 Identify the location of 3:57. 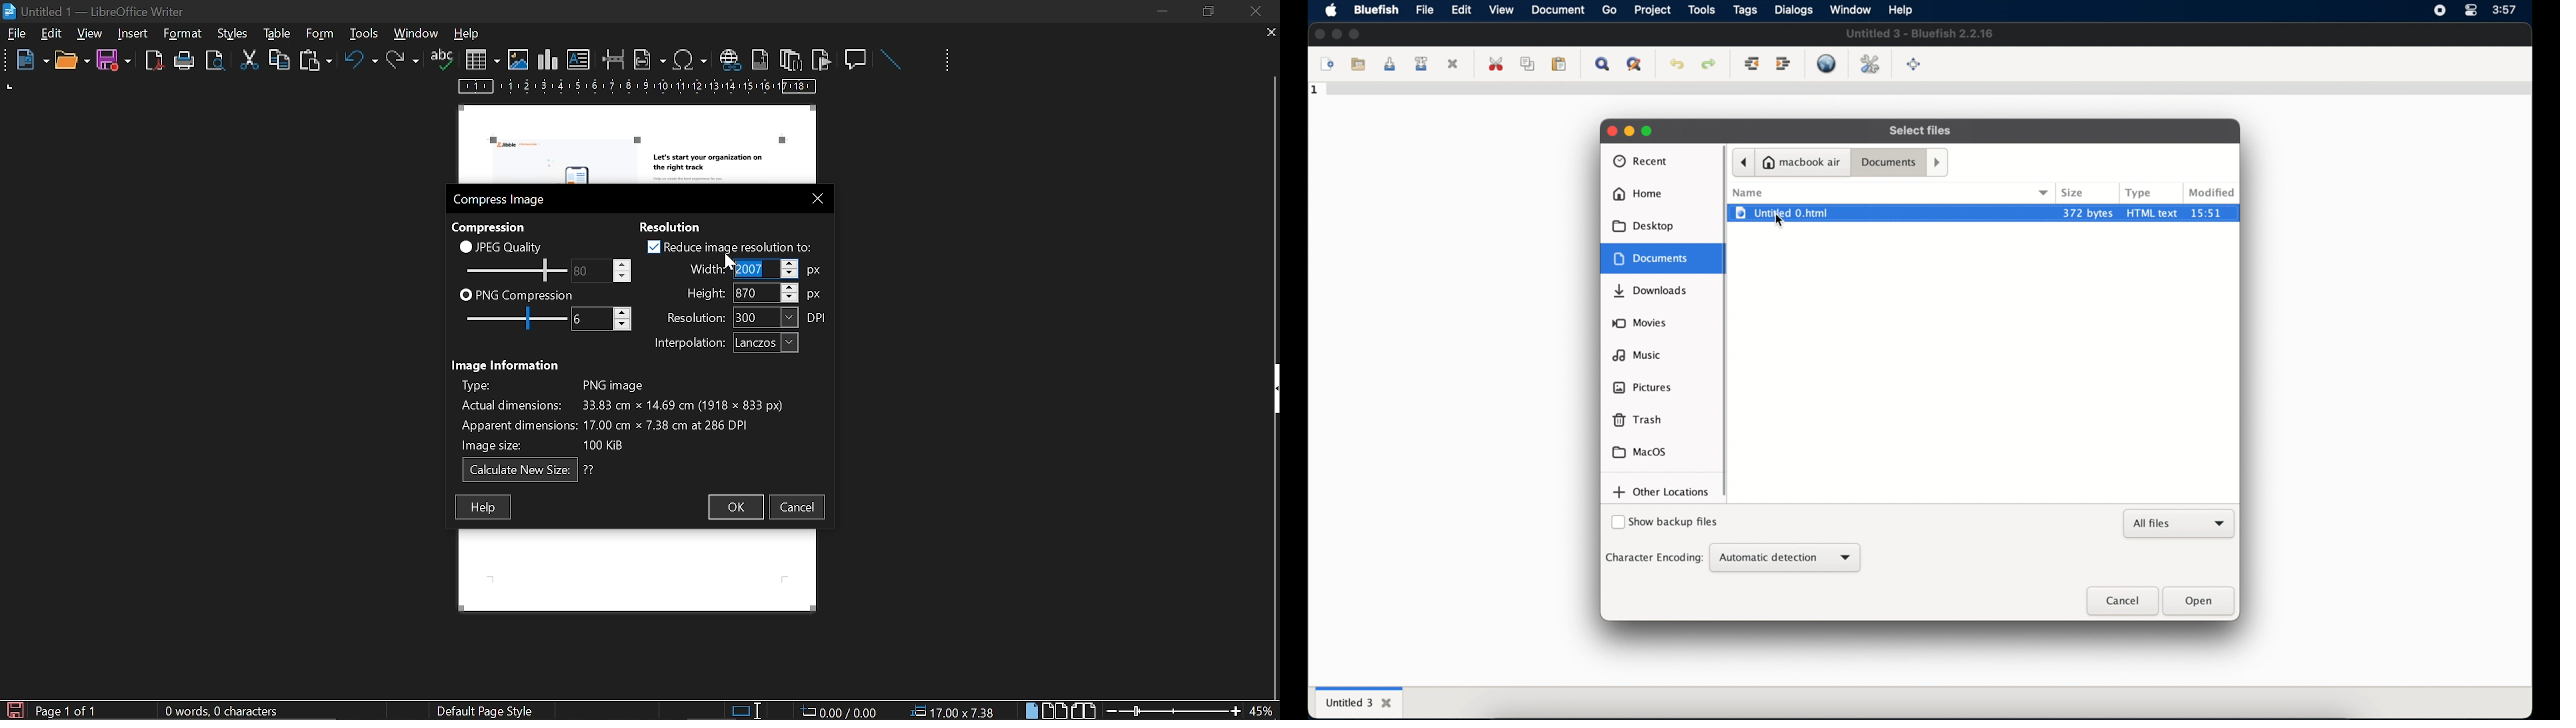
(2507, 9).